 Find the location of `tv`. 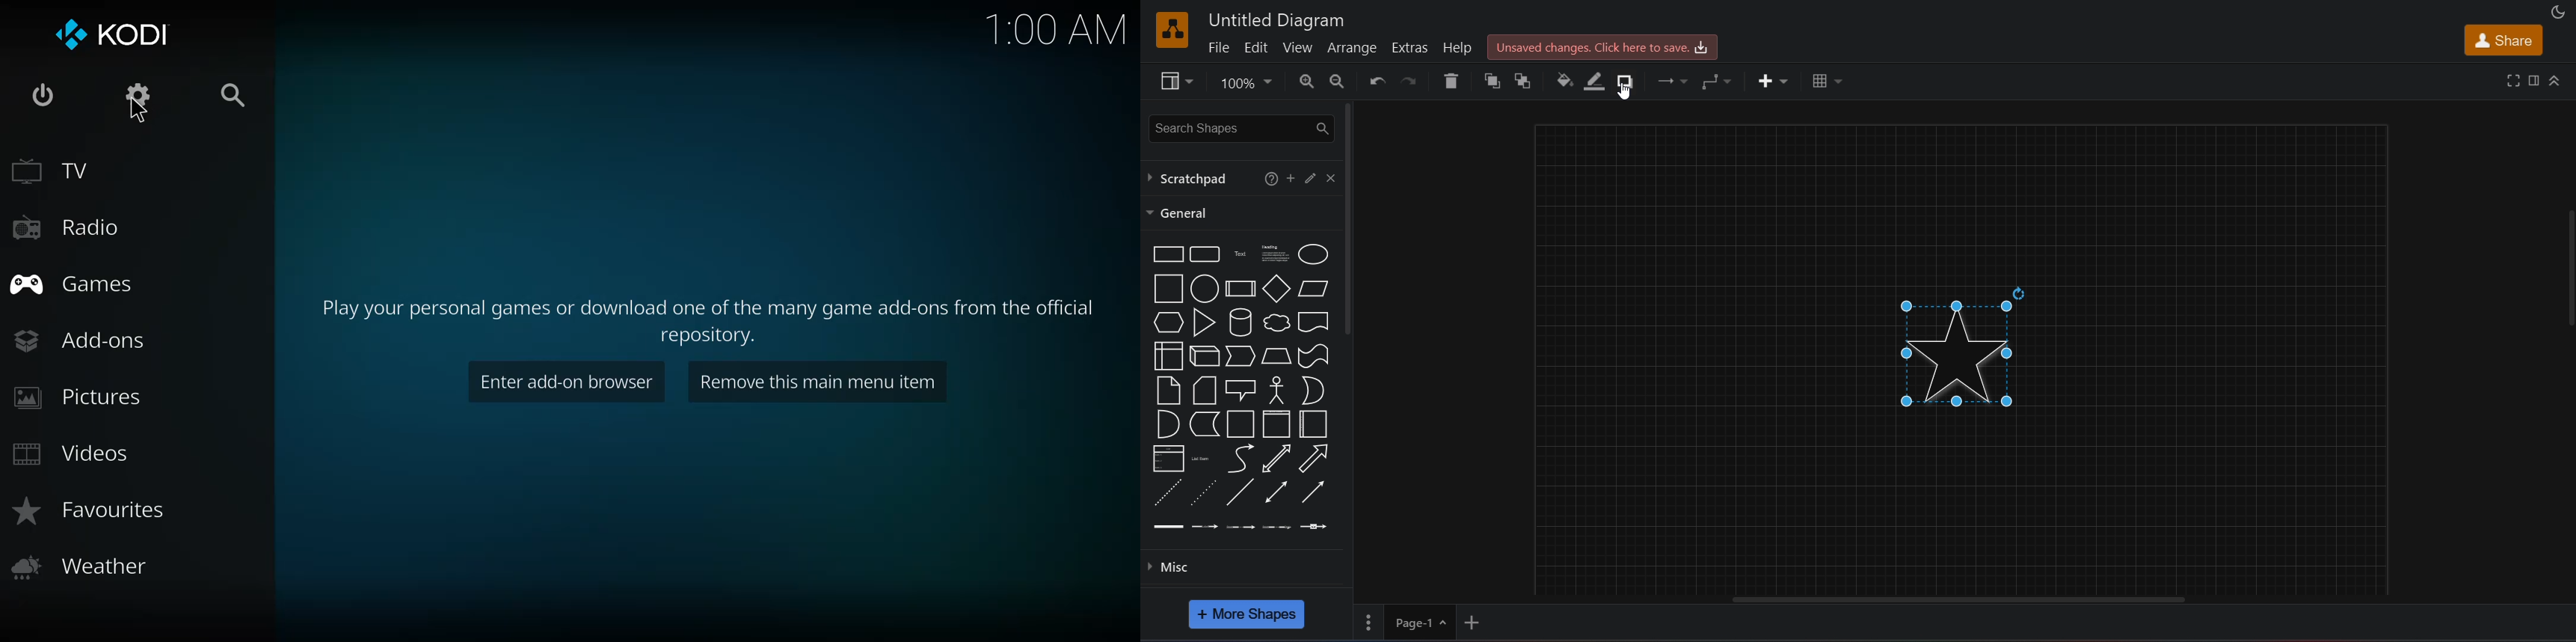

tv is located at coordinates (52, 172).